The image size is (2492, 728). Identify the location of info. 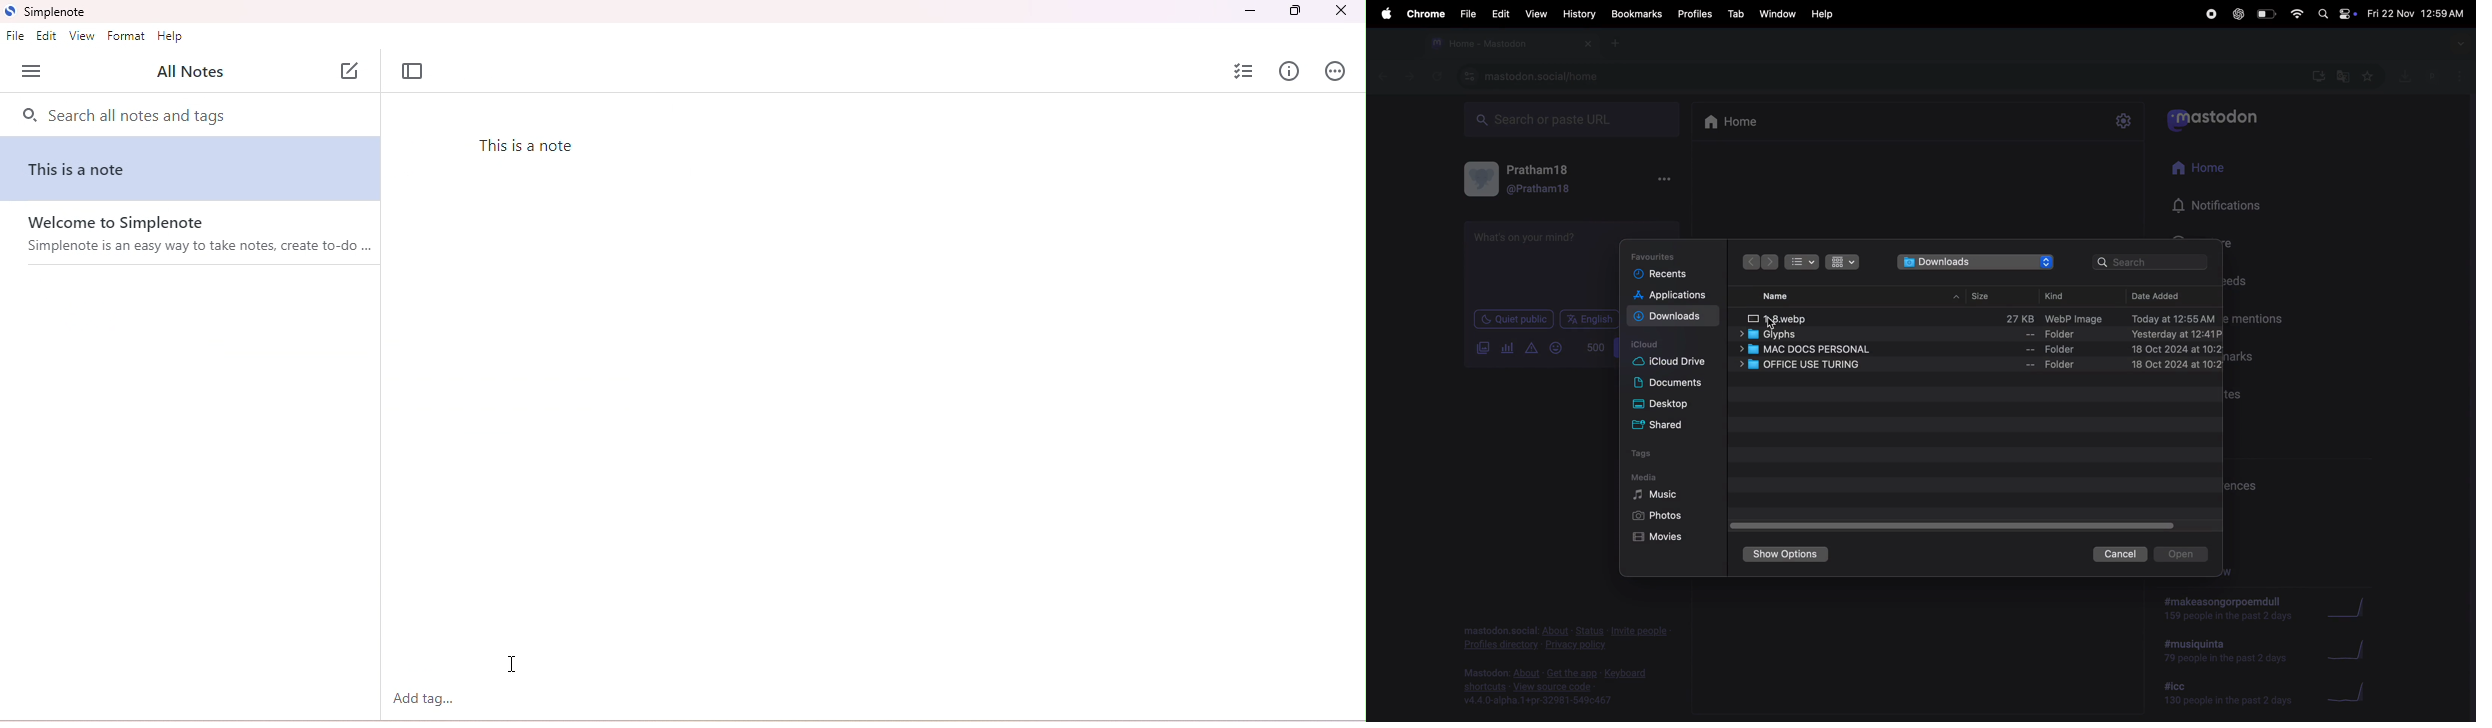
(1290, 71).